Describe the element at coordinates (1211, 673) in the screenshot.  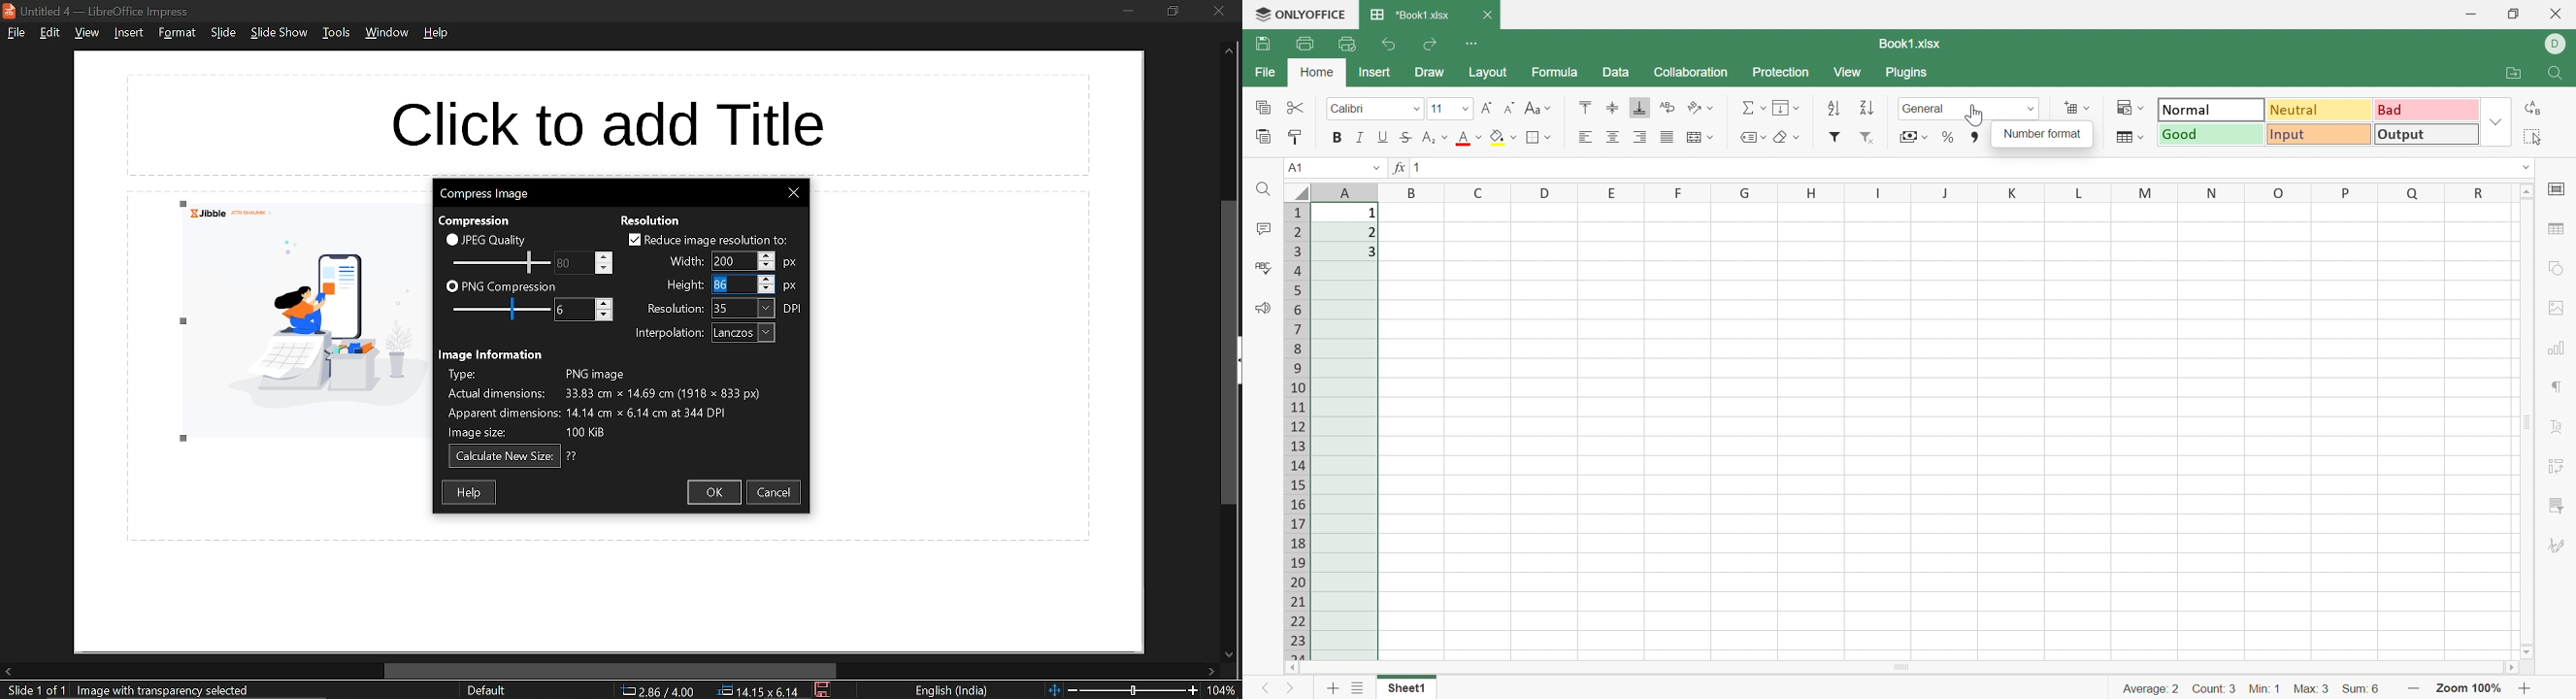
I see `move right` at that location.